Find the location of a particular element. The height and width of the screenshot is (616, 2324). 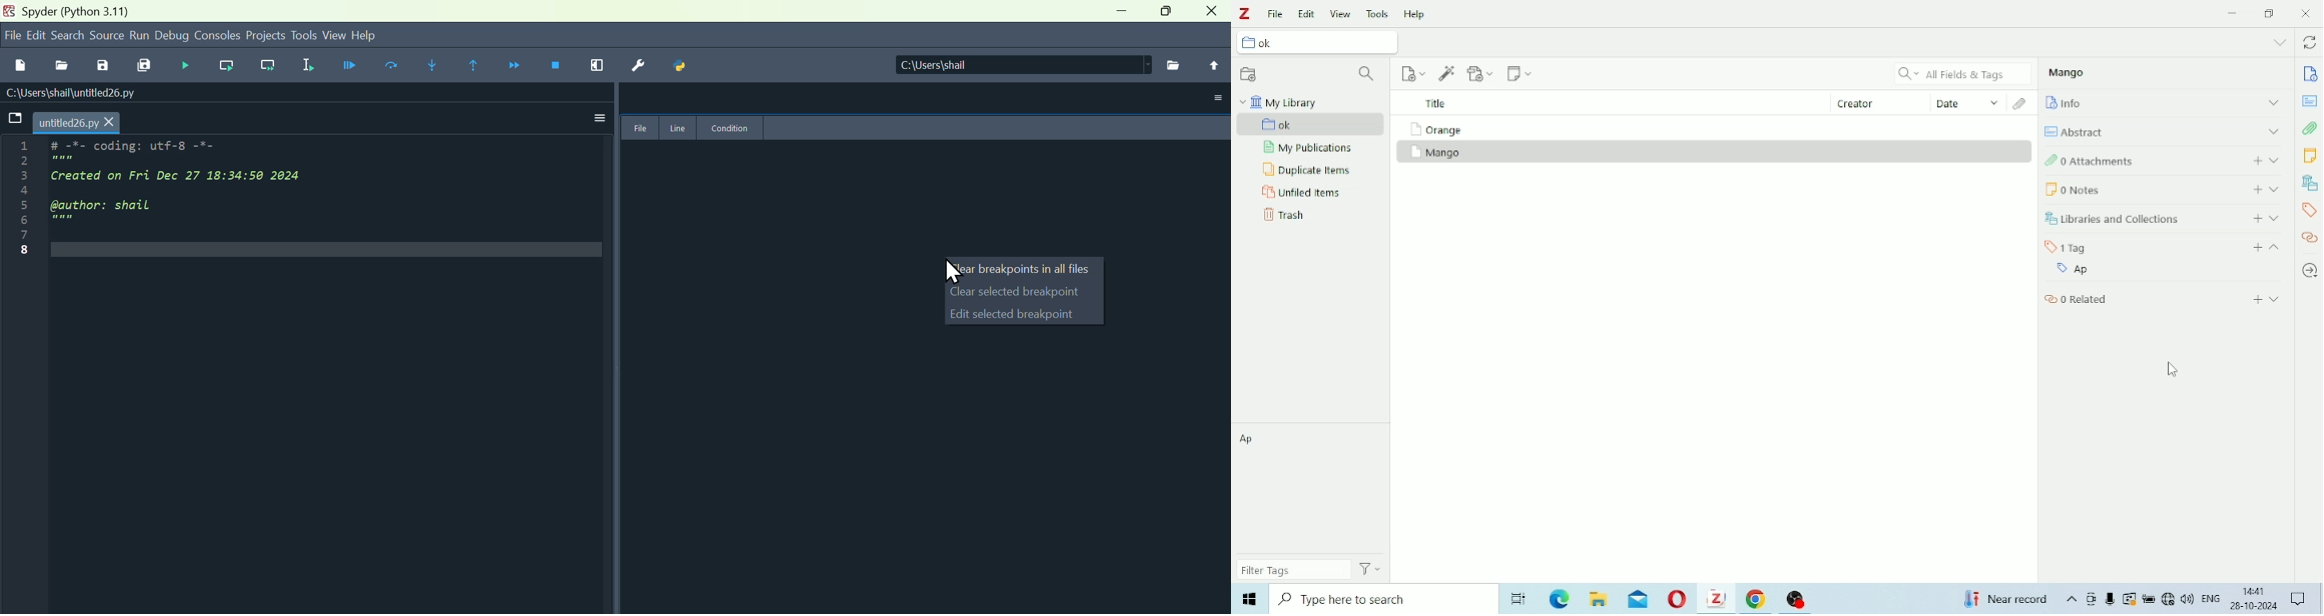

ENG is located at coordinates (2214, 597).